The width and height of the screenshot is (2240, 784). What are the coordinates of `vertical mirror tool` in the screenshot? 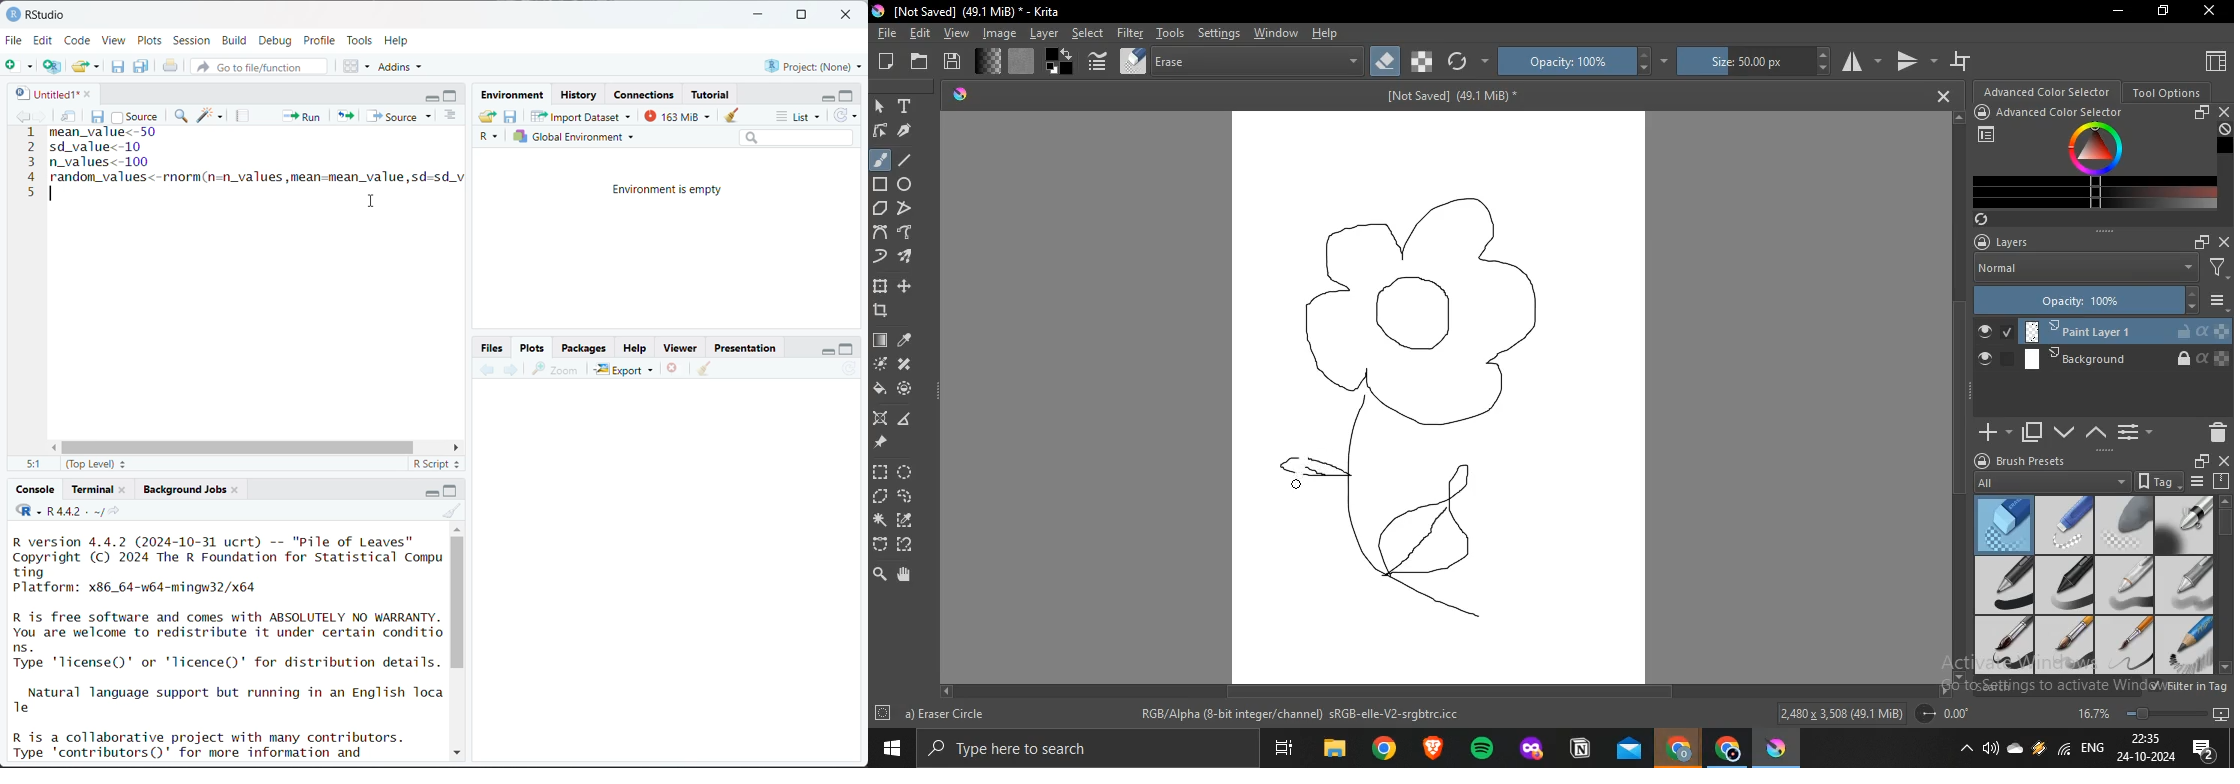 It's located at (1913, 65).